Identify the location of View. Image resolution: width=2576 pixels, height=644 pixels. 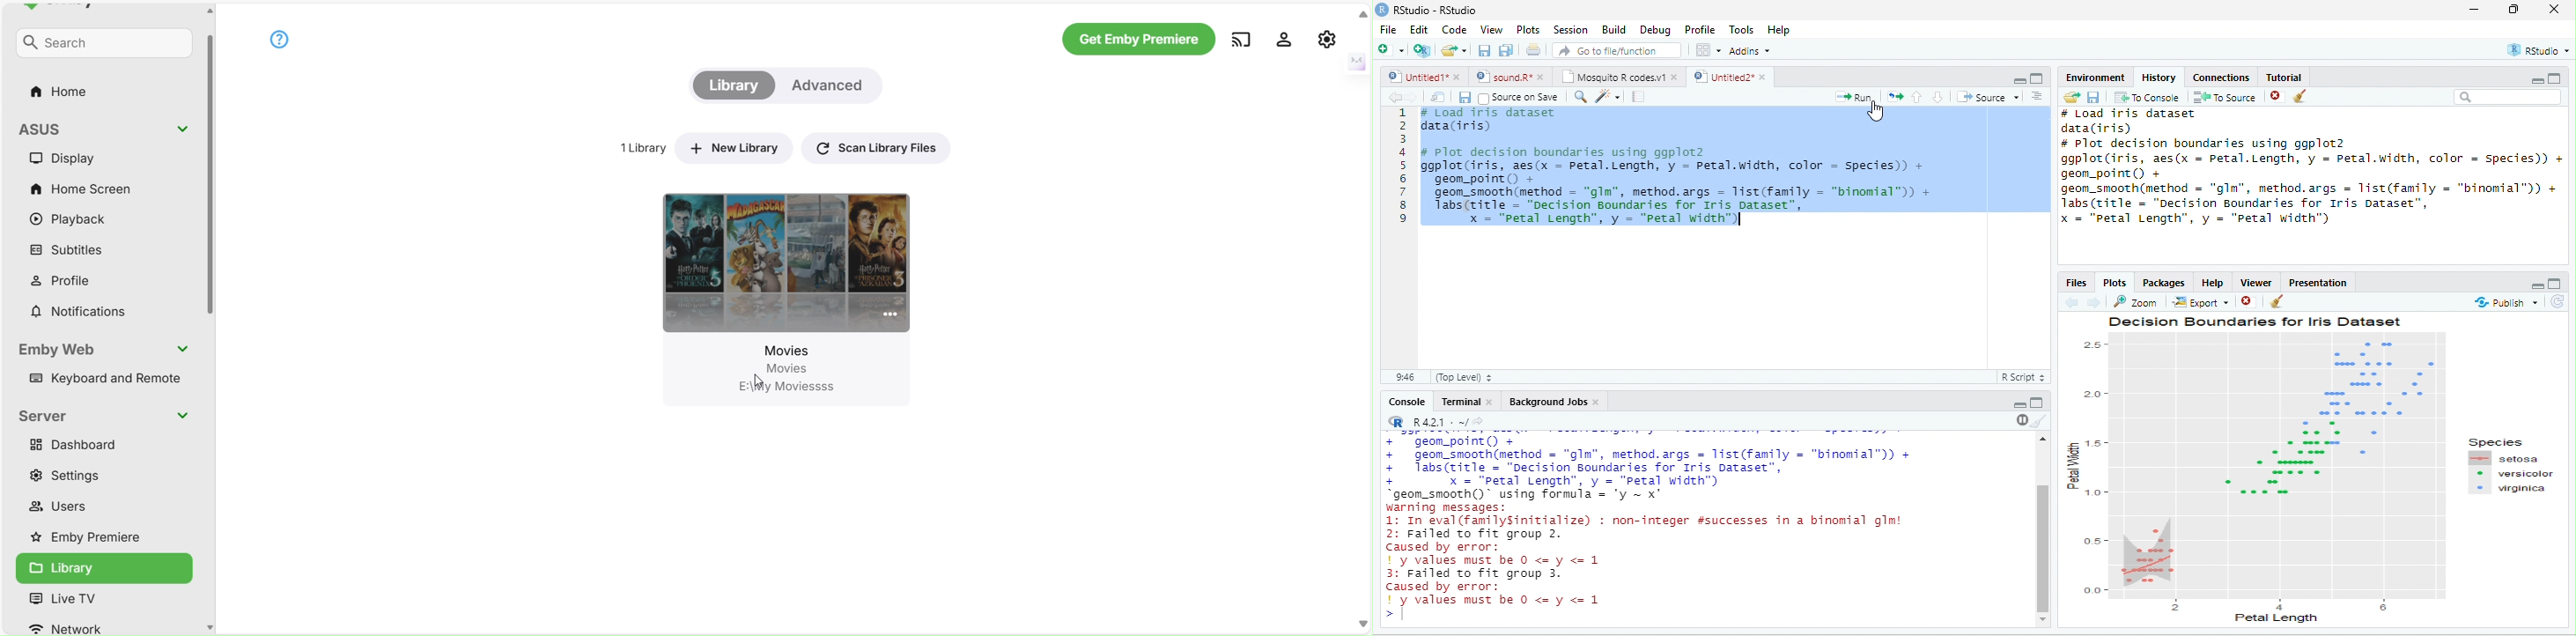
(1491, 30).